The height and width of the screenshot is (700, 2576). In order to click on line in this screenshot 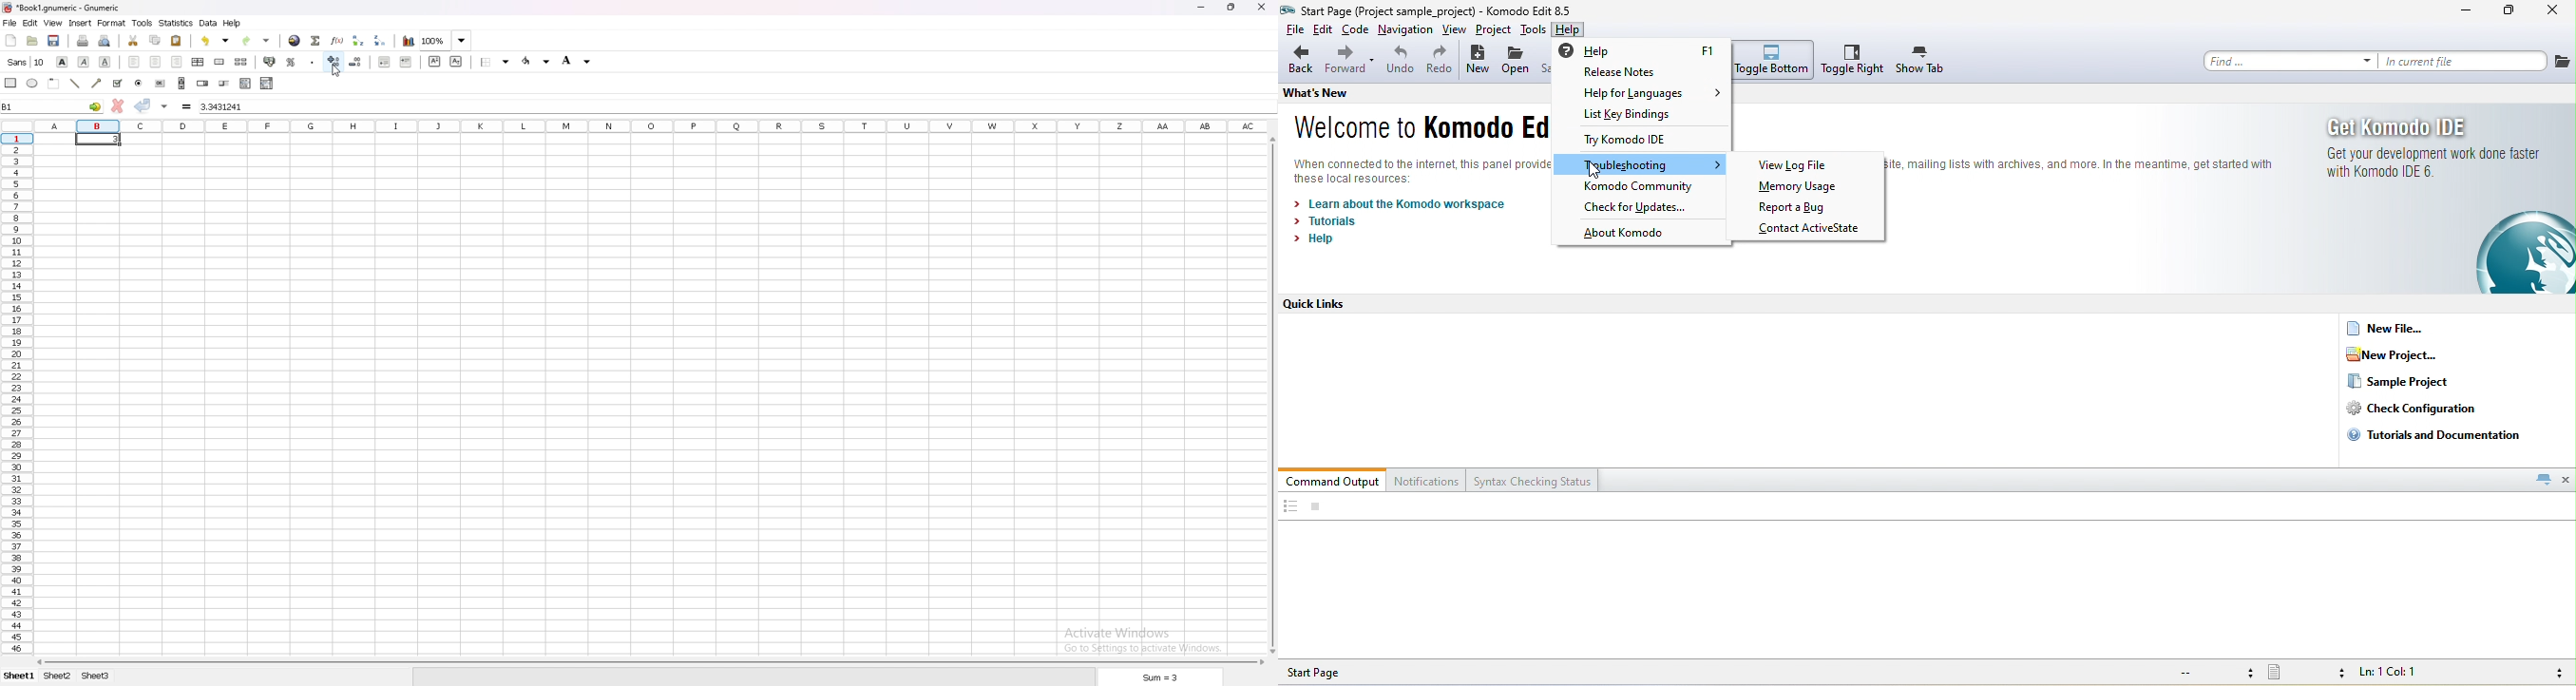, I will do `click(73, 84)`.